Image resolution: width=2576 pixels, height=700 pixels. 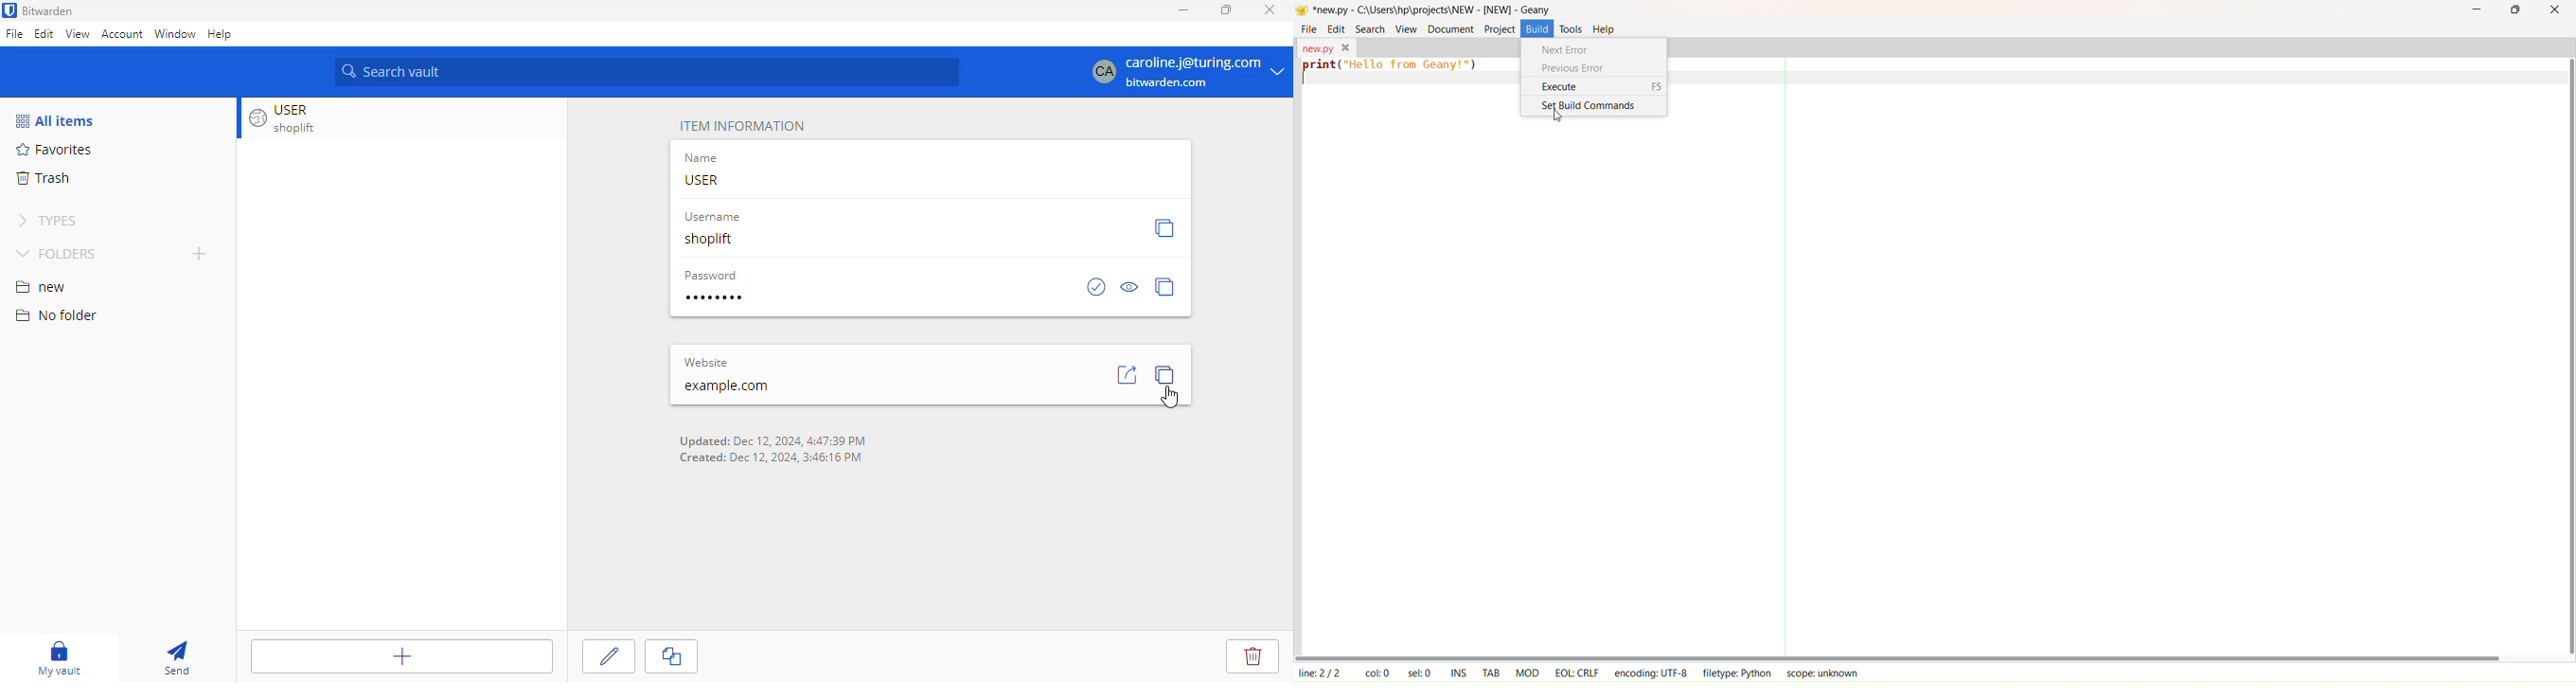 What do you see at coordinates (1167, 373) in the screenshot?
I see `copy URL` at bounding box center [1167, 373].